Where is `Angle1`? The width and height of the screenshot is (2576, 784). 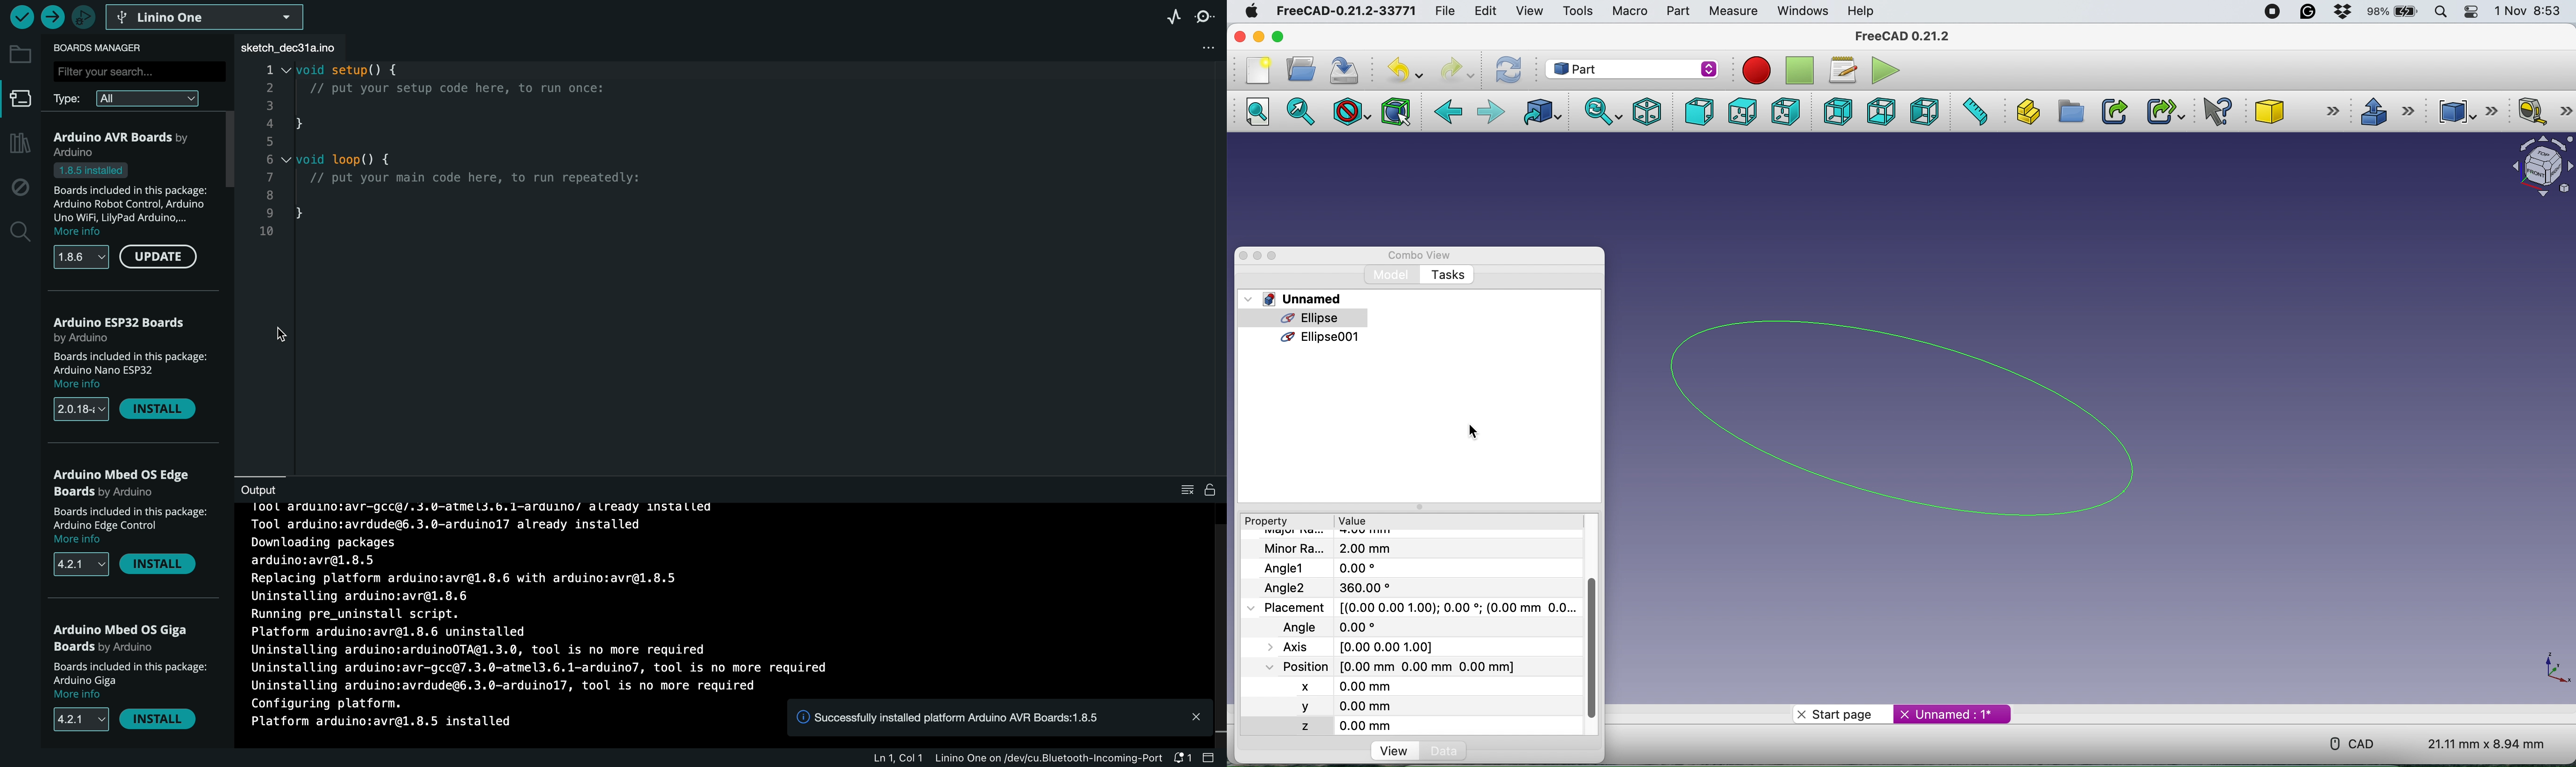
Angle1 is located at coordinates (1322, 568).